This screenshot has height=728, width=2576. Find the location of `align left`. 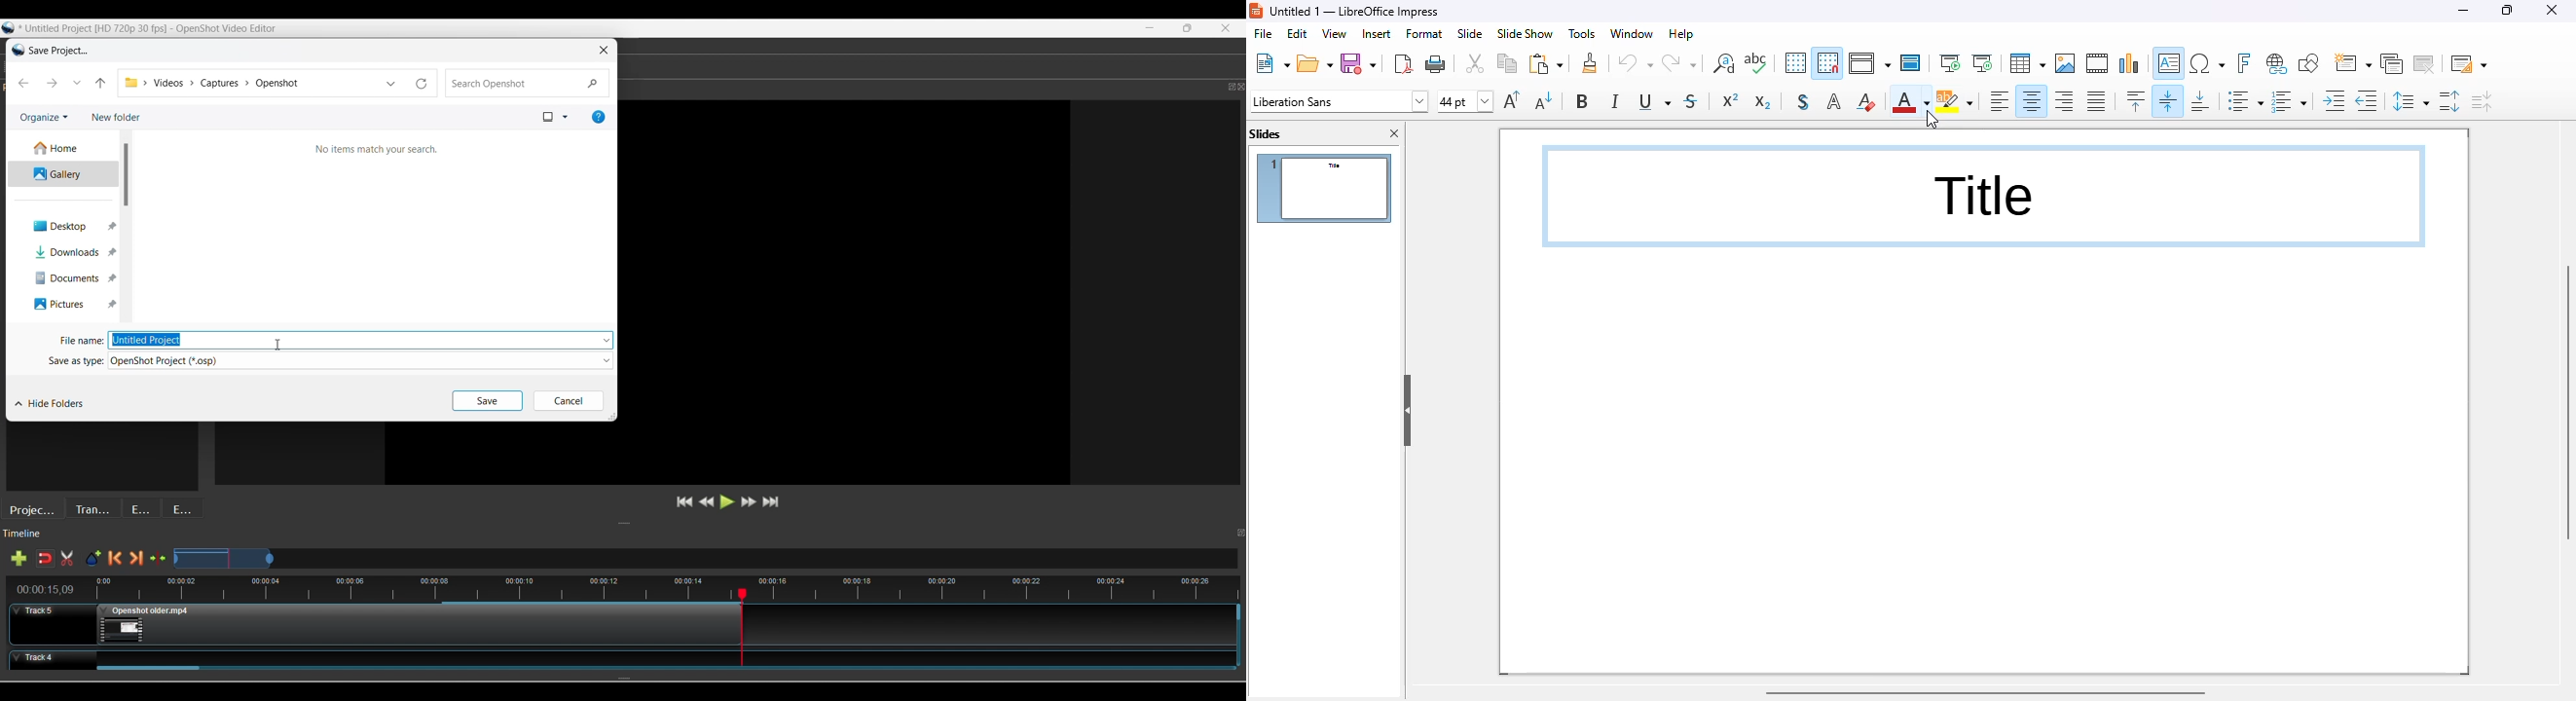

align left is located at coordinates (2000, 101).